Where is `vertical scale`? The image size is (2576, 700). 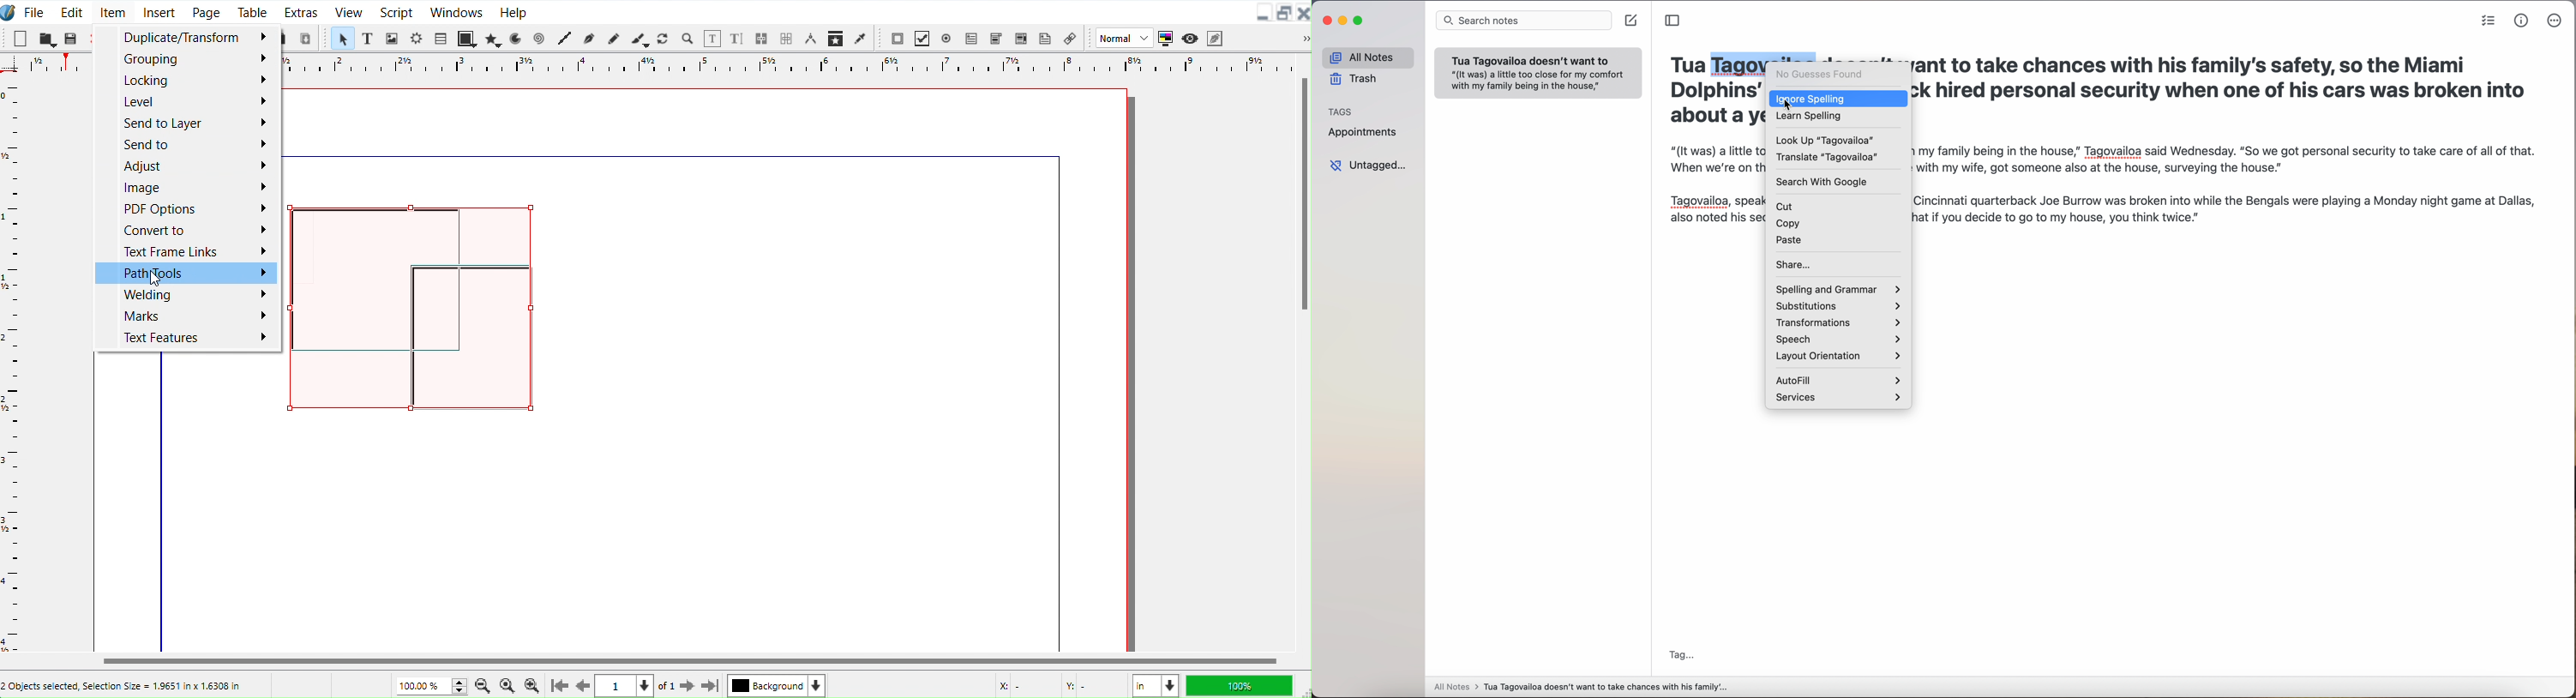
vertical scale is located at coordinates (42, 64).